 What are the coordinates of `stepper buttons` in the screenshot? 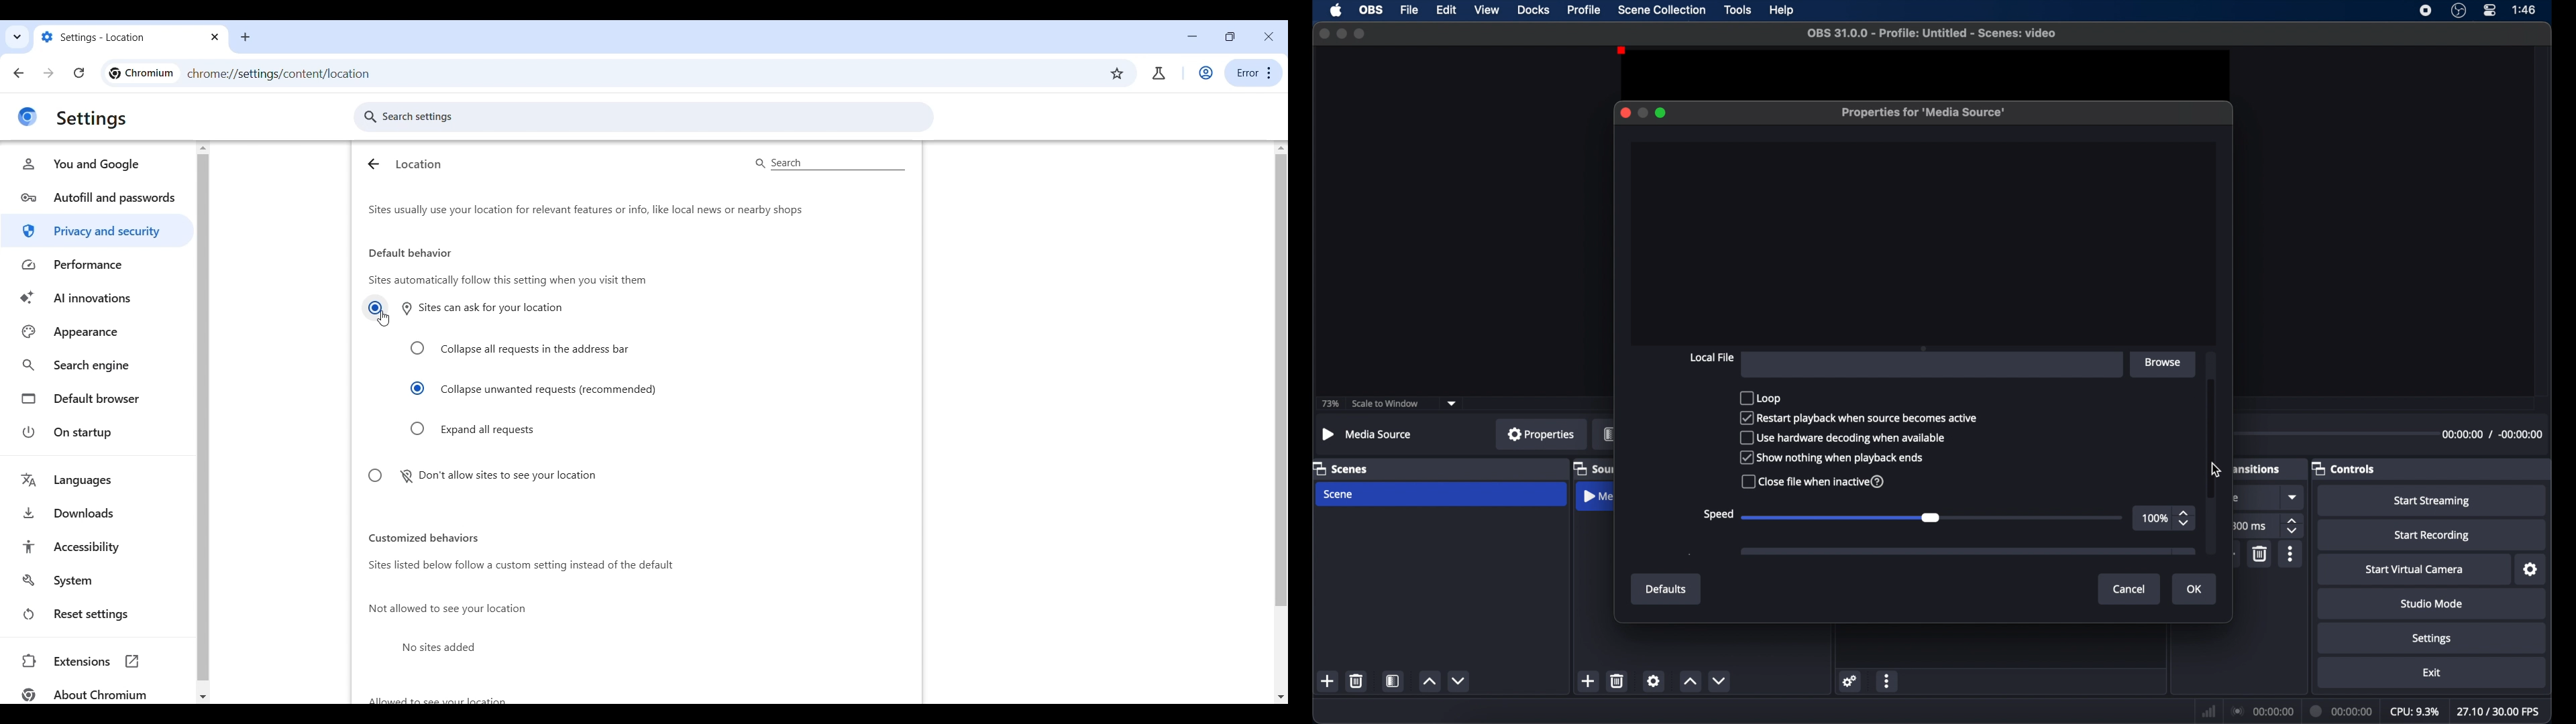 It's located at (2184, 520).